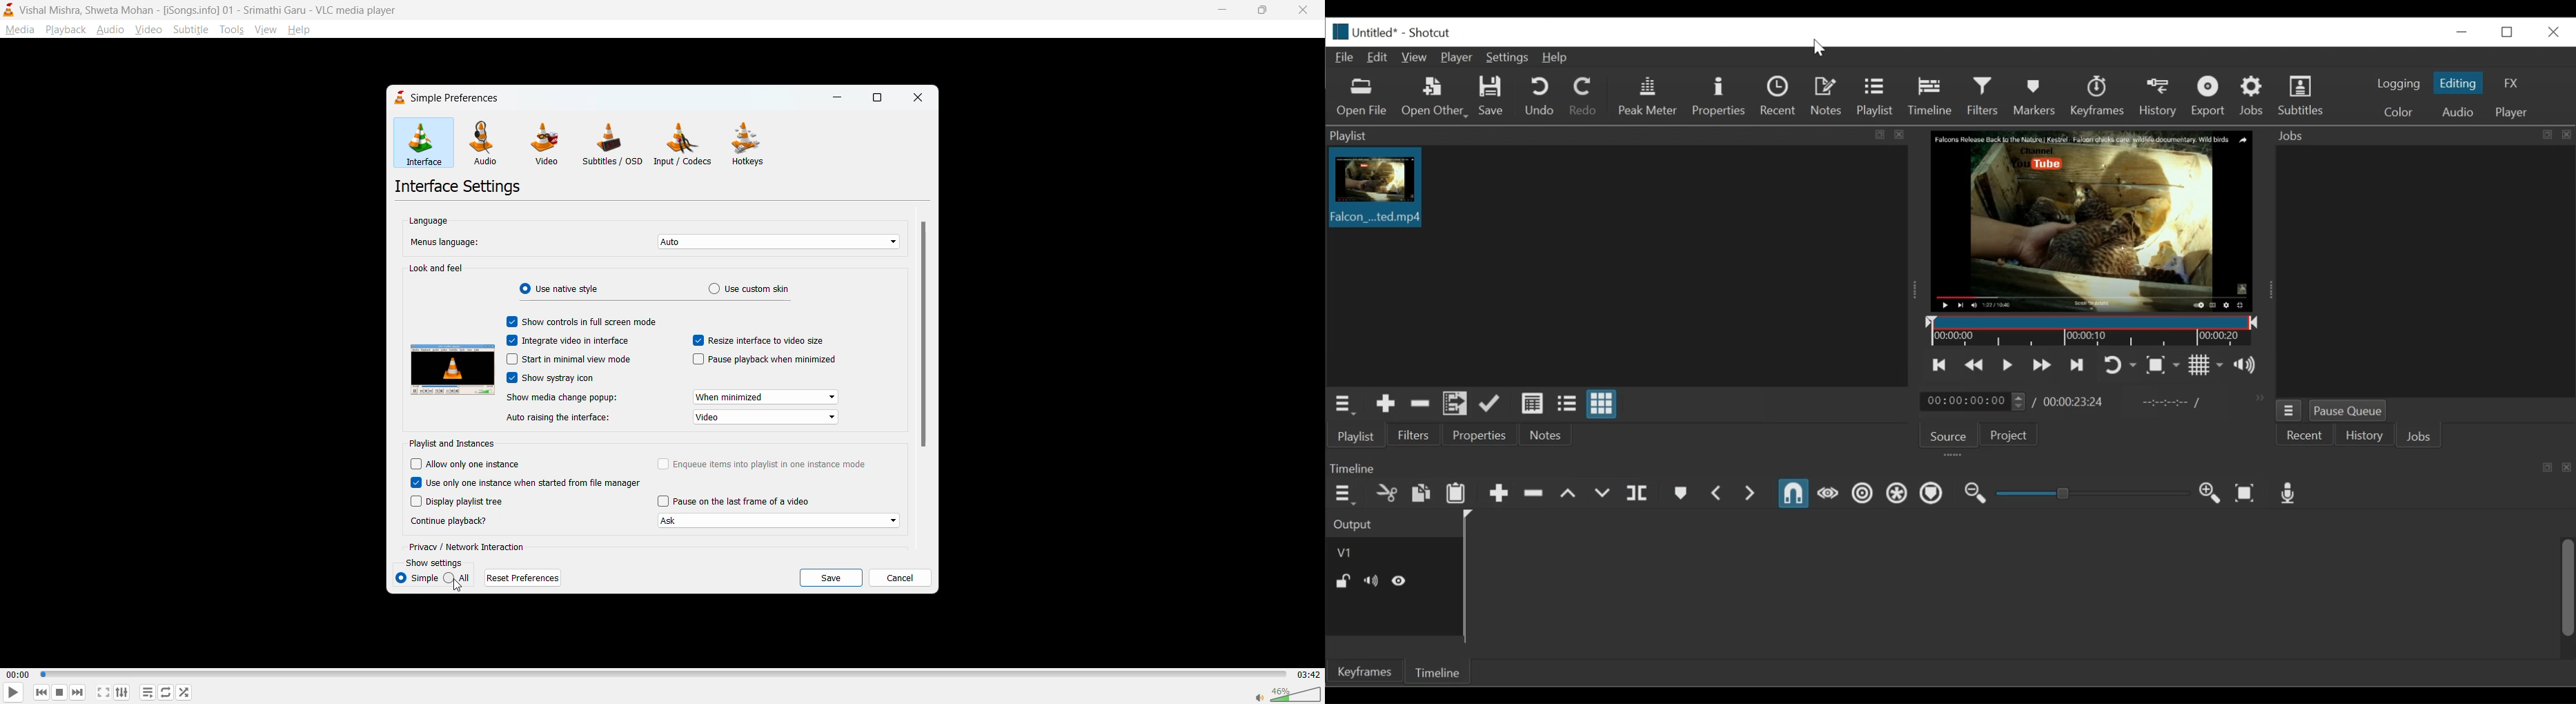 This screenshot has width=2576, height=728. I want to click on lift, so click(1568, 495).